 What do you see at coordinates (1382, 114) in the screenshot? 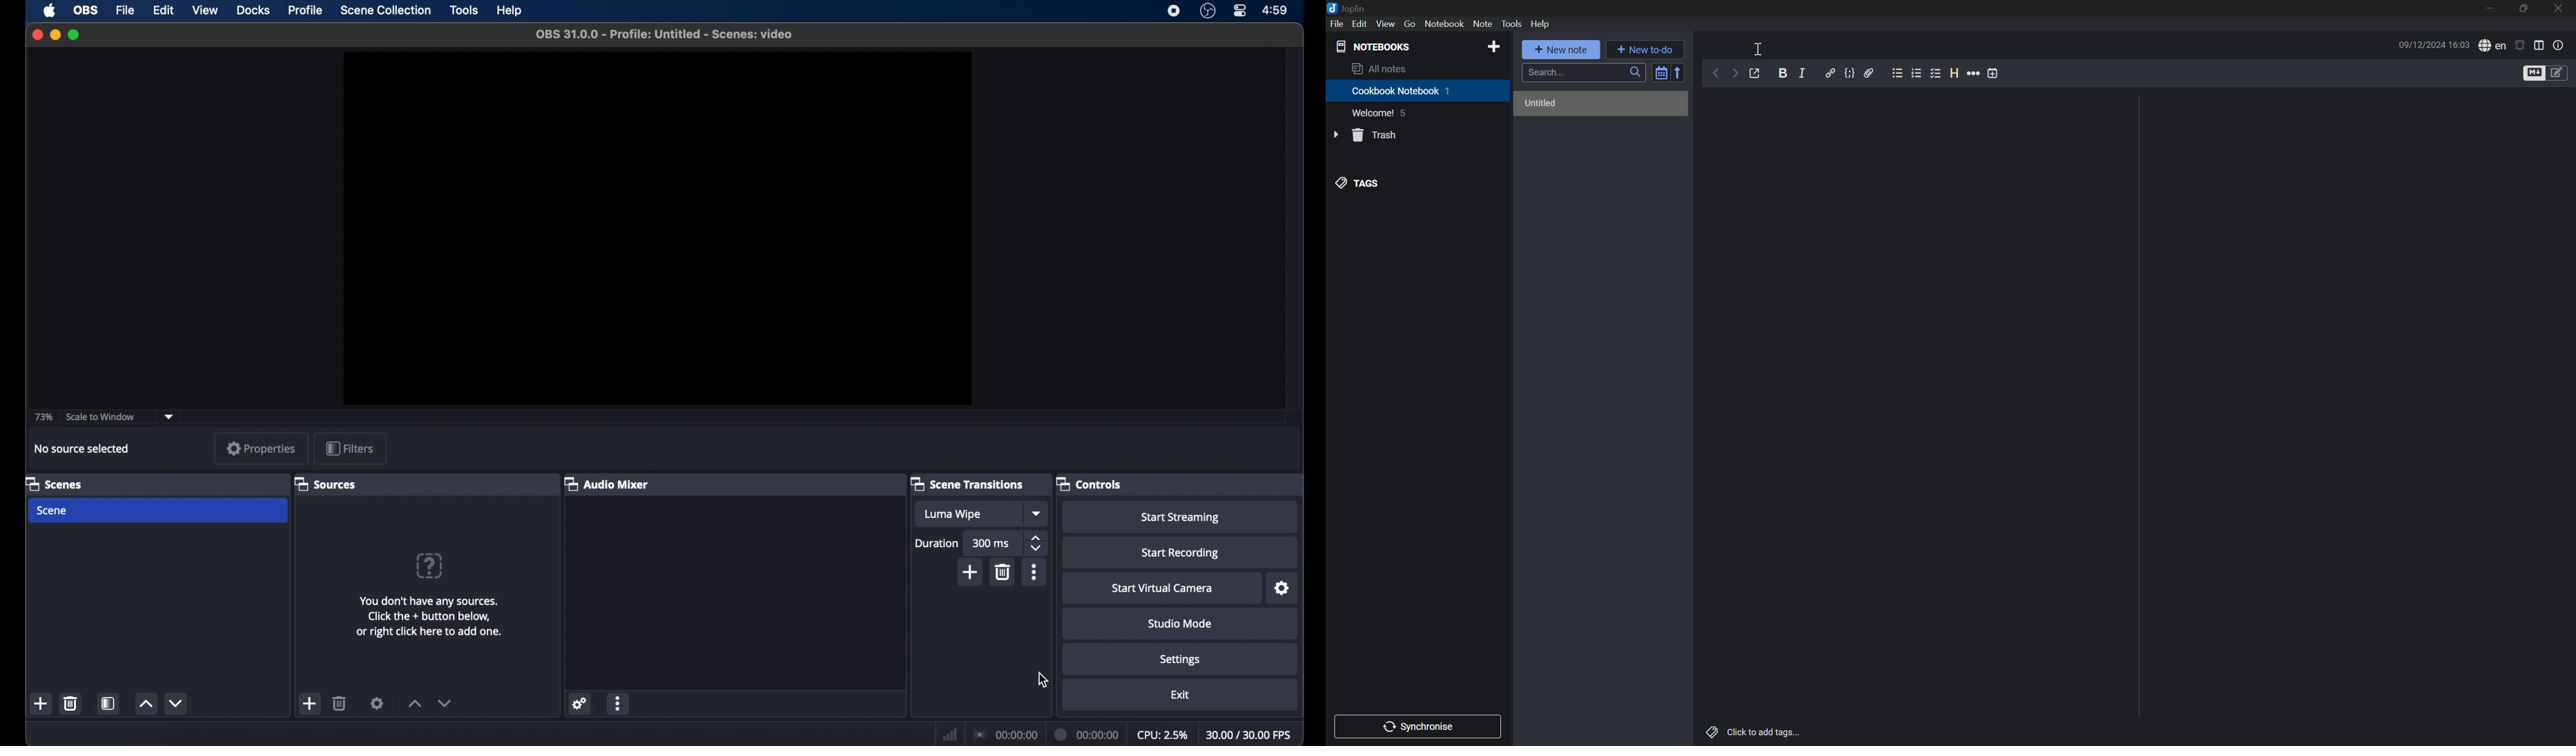
I see `Welcome! 5` at bounding box center [1382, 114].